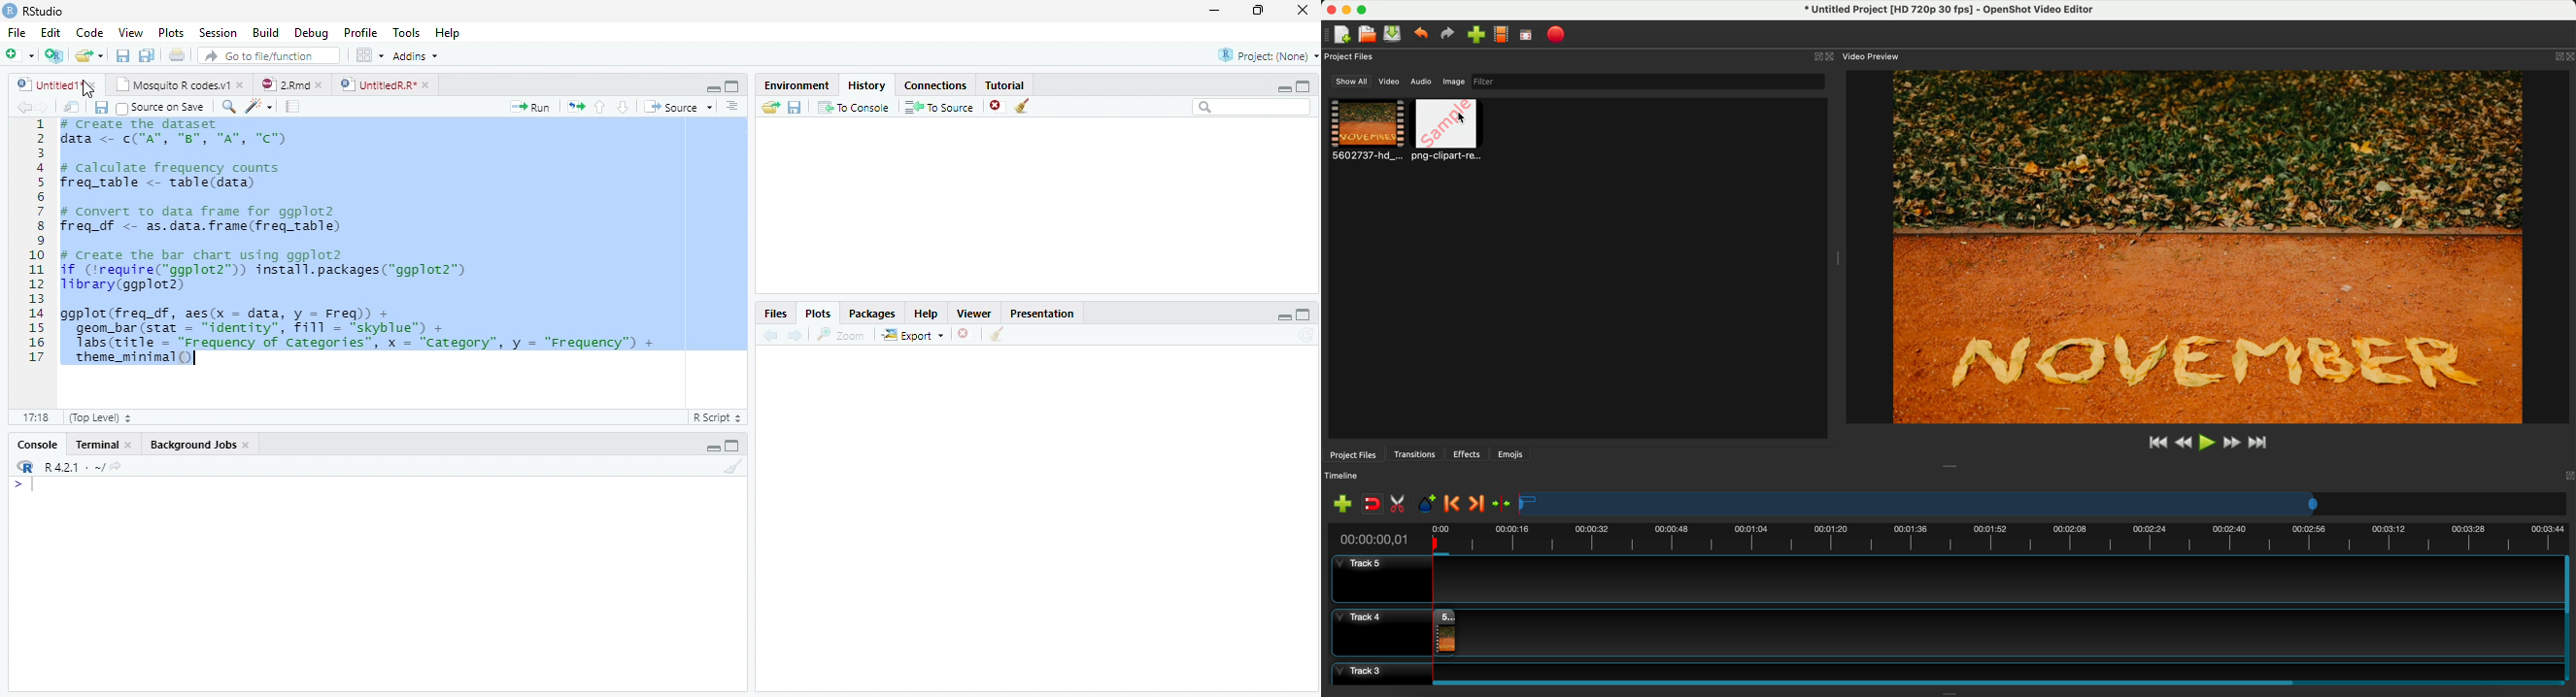  I want to click on enable razor, so click(1400, 505).